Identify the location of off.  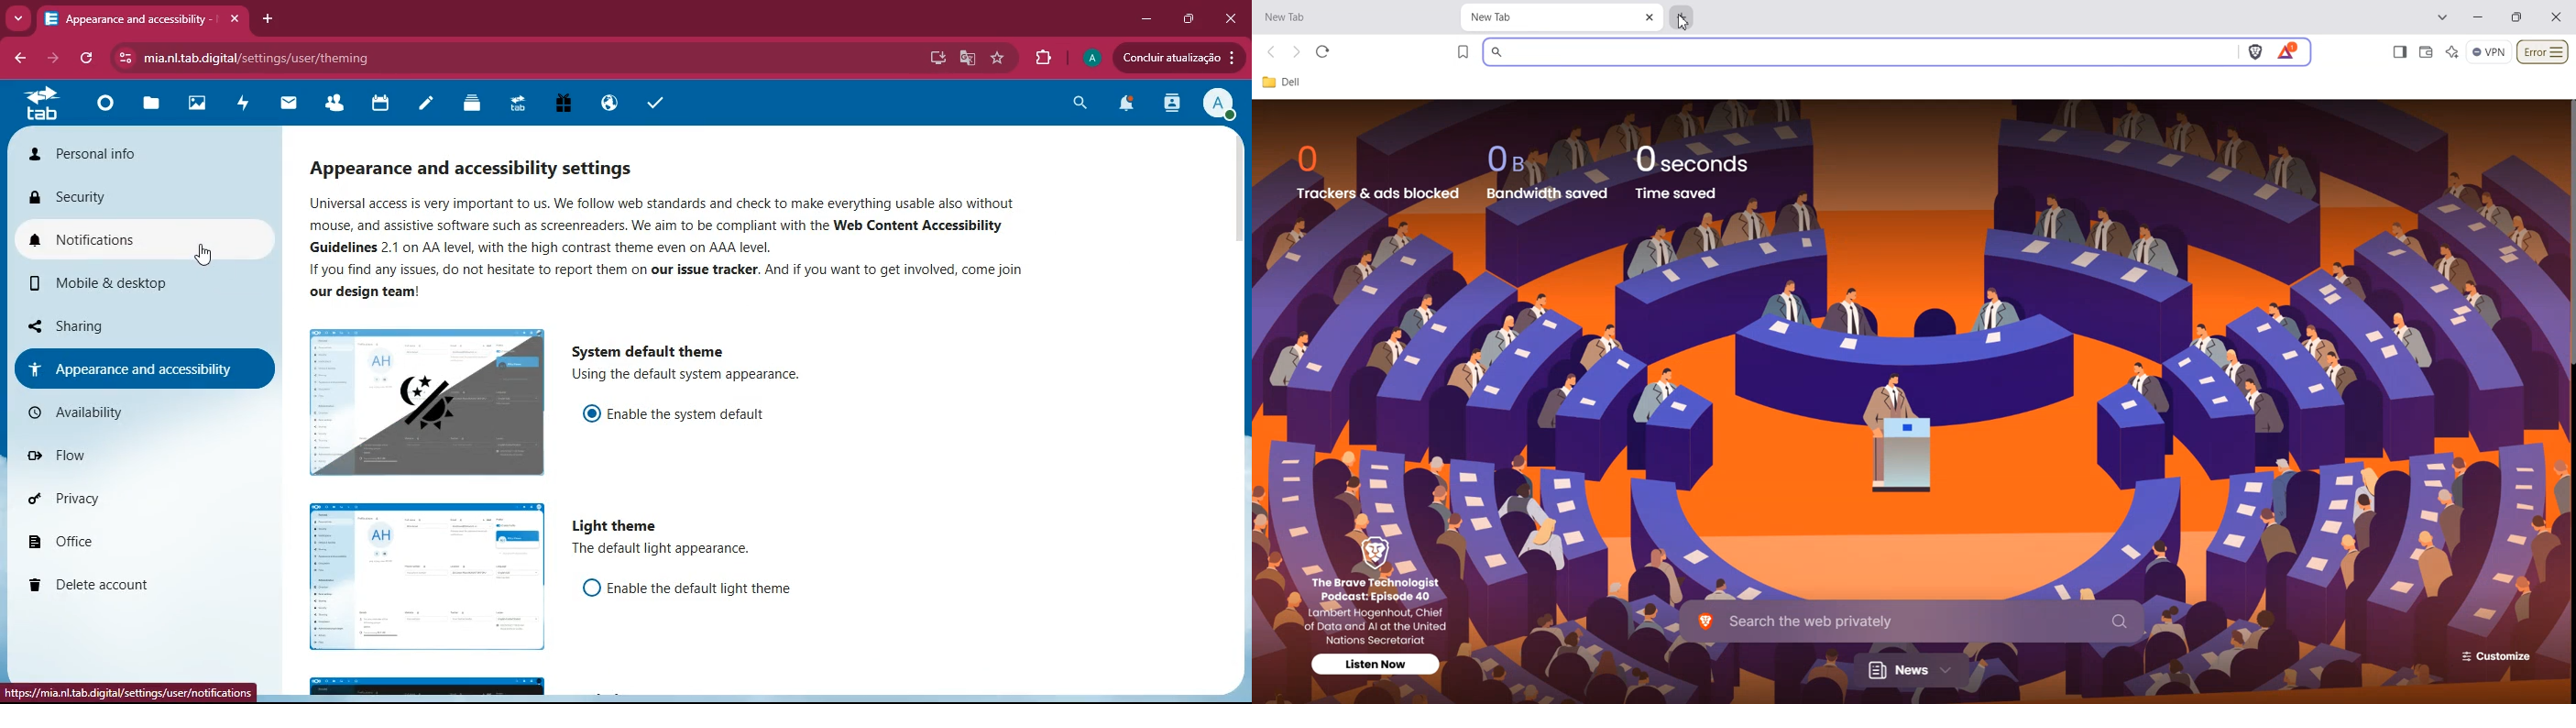
(590, 588).